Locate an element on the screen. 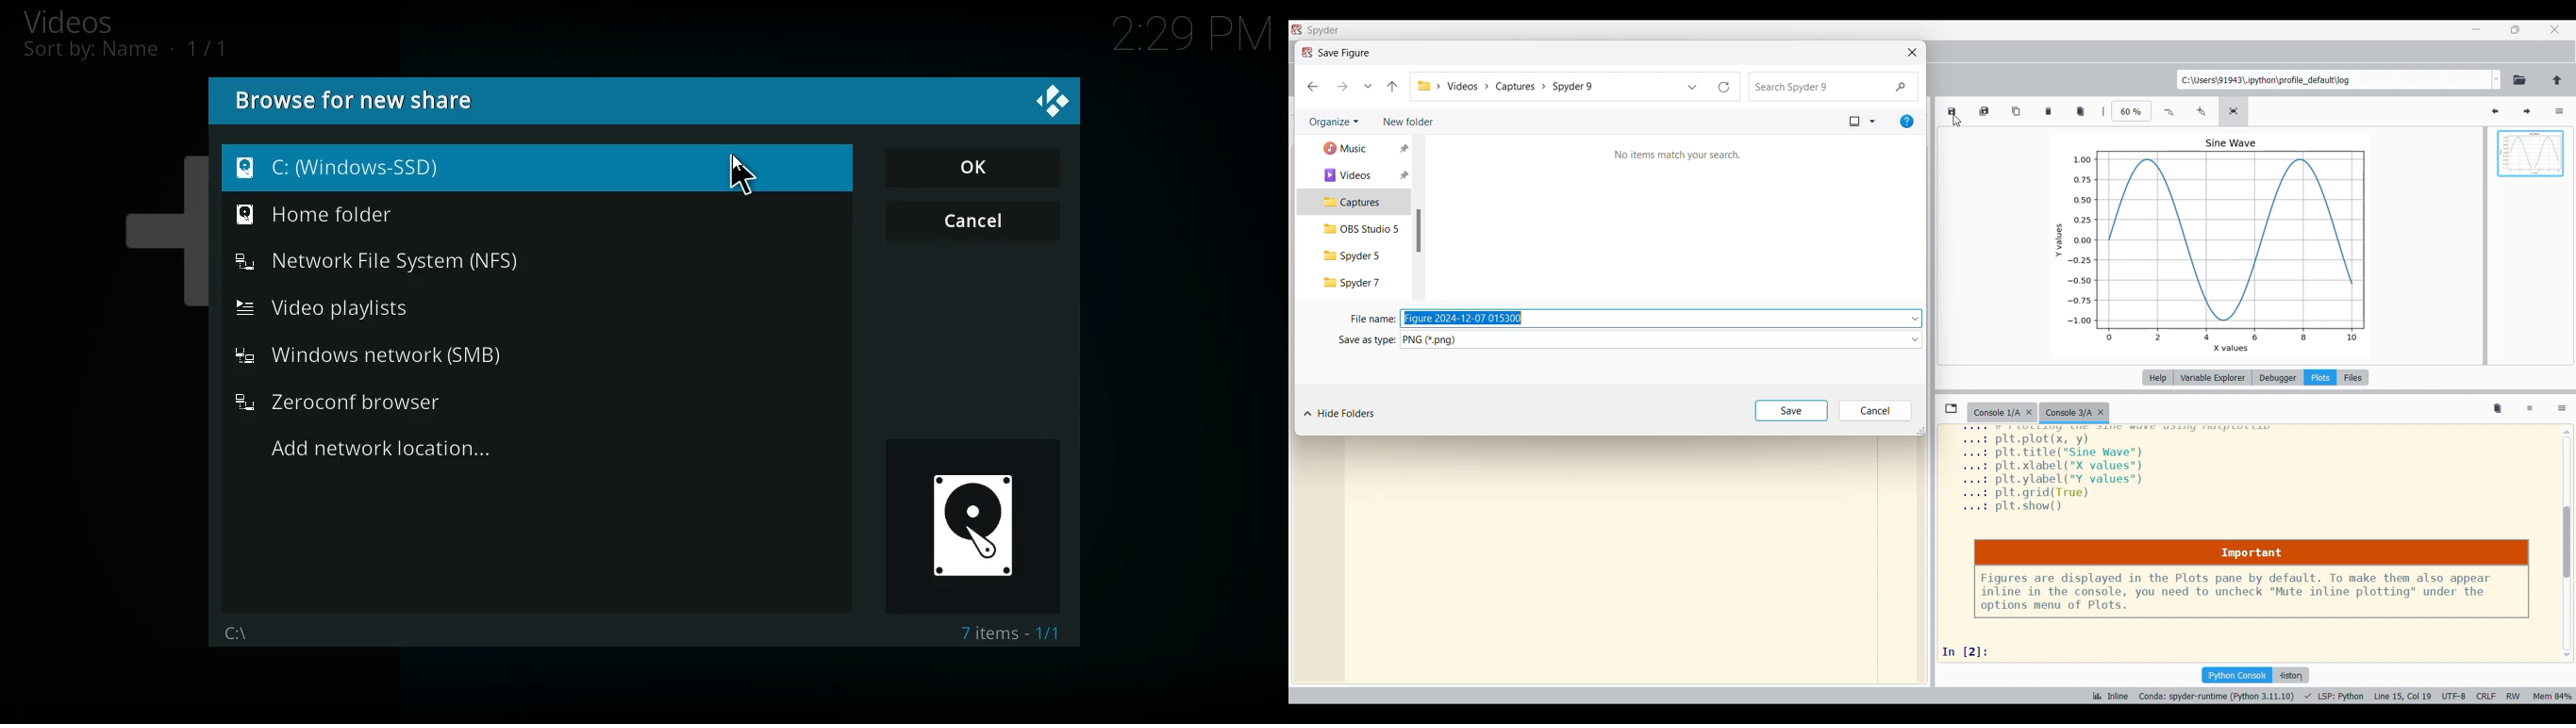 This screenshot has height=728, width=2576. Text box is located at coordinates (1653, 318).